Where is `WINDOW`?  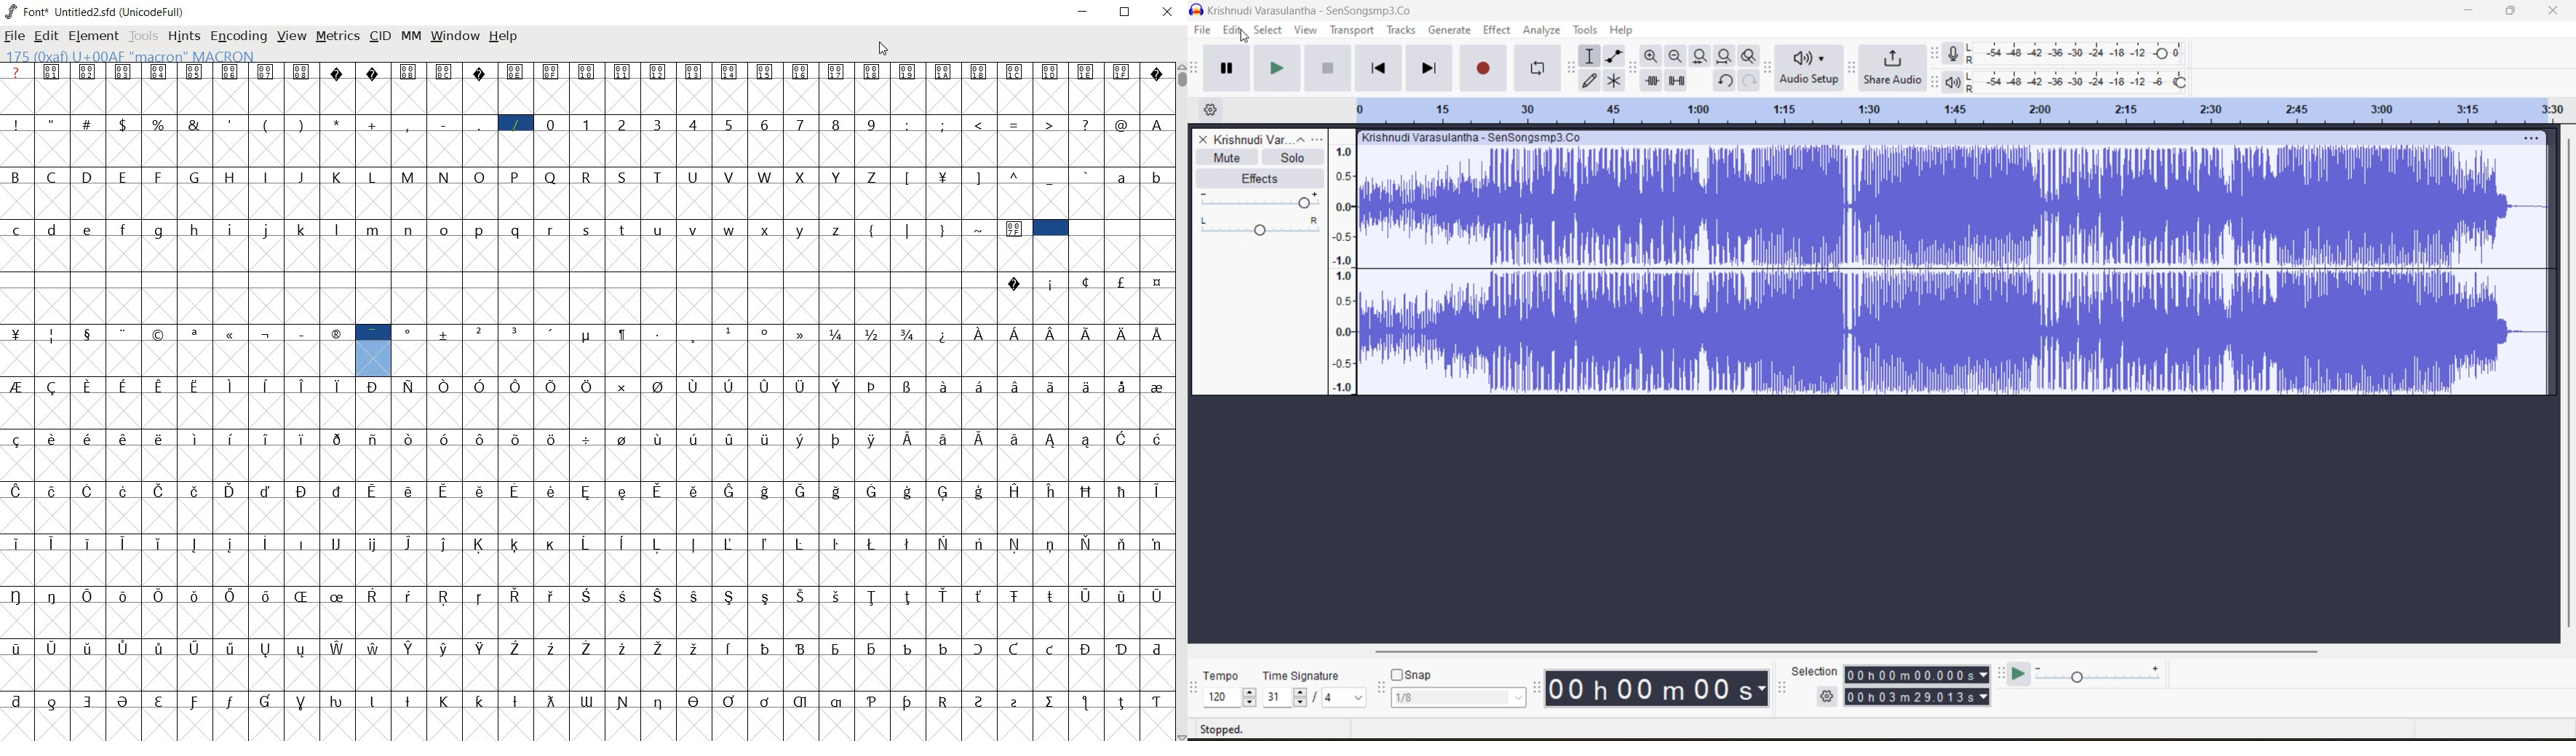 WINDOW is located at coordinates (453, 36).